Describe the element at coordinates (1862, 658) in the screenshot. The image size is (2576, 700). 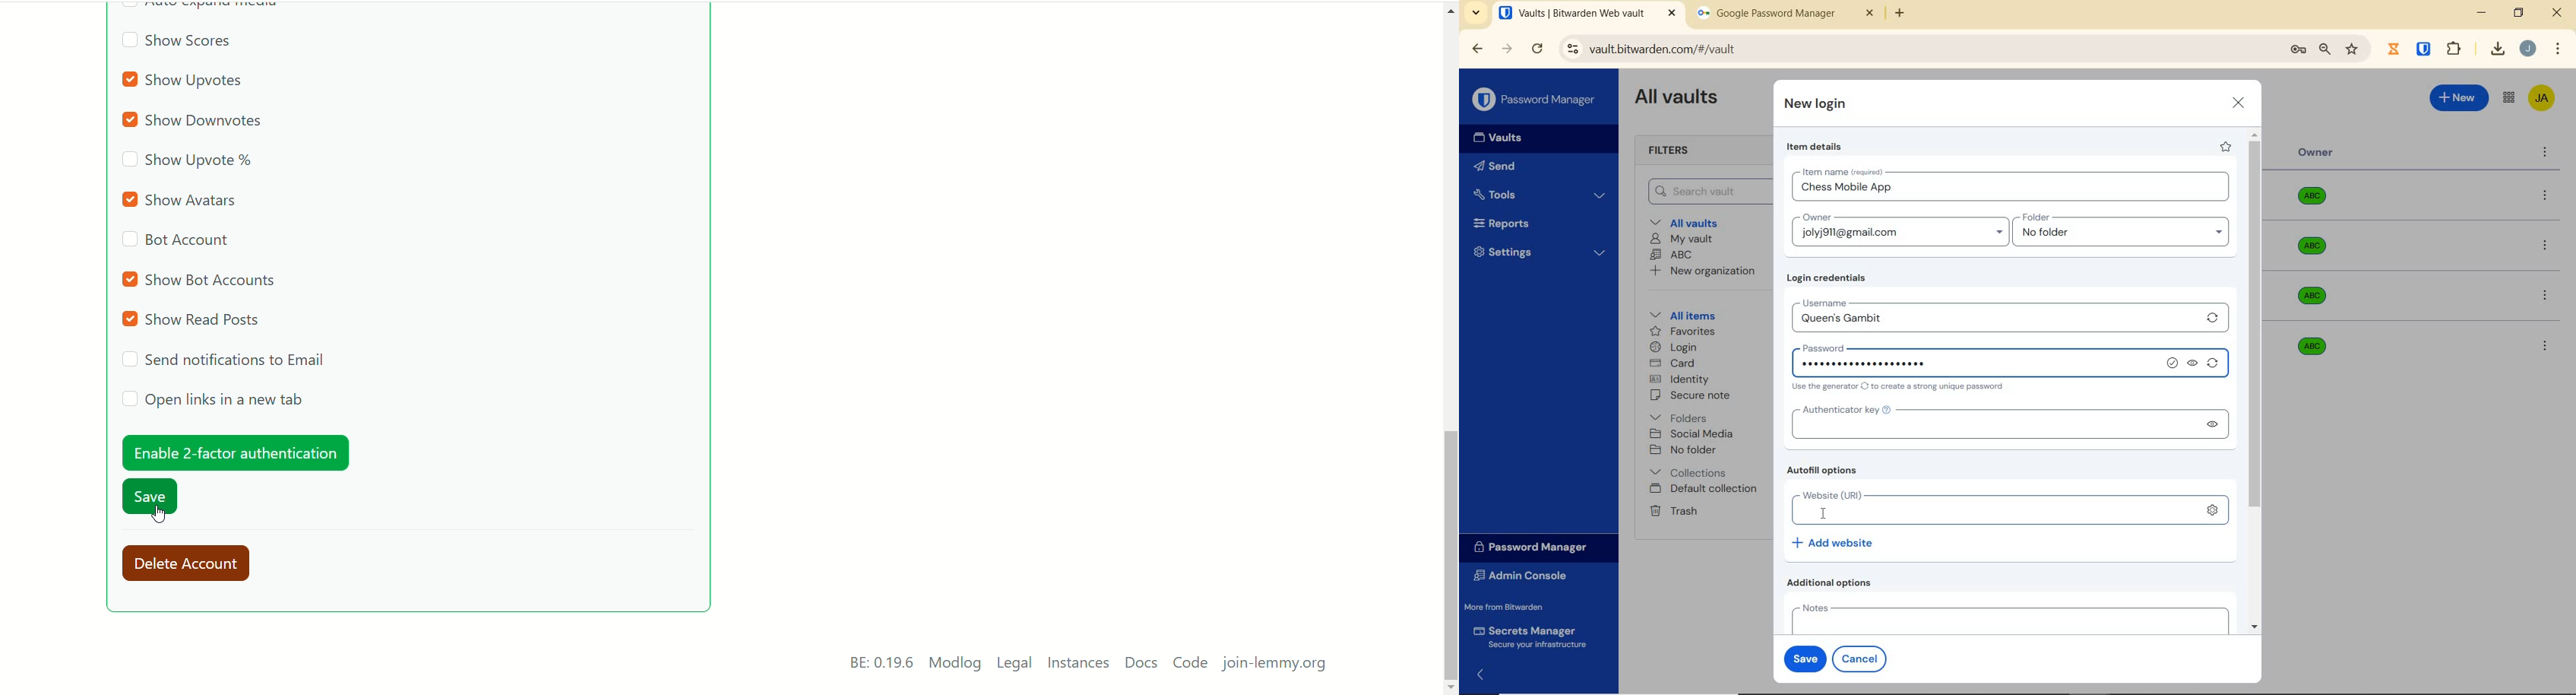
I see `cancel` at that location.